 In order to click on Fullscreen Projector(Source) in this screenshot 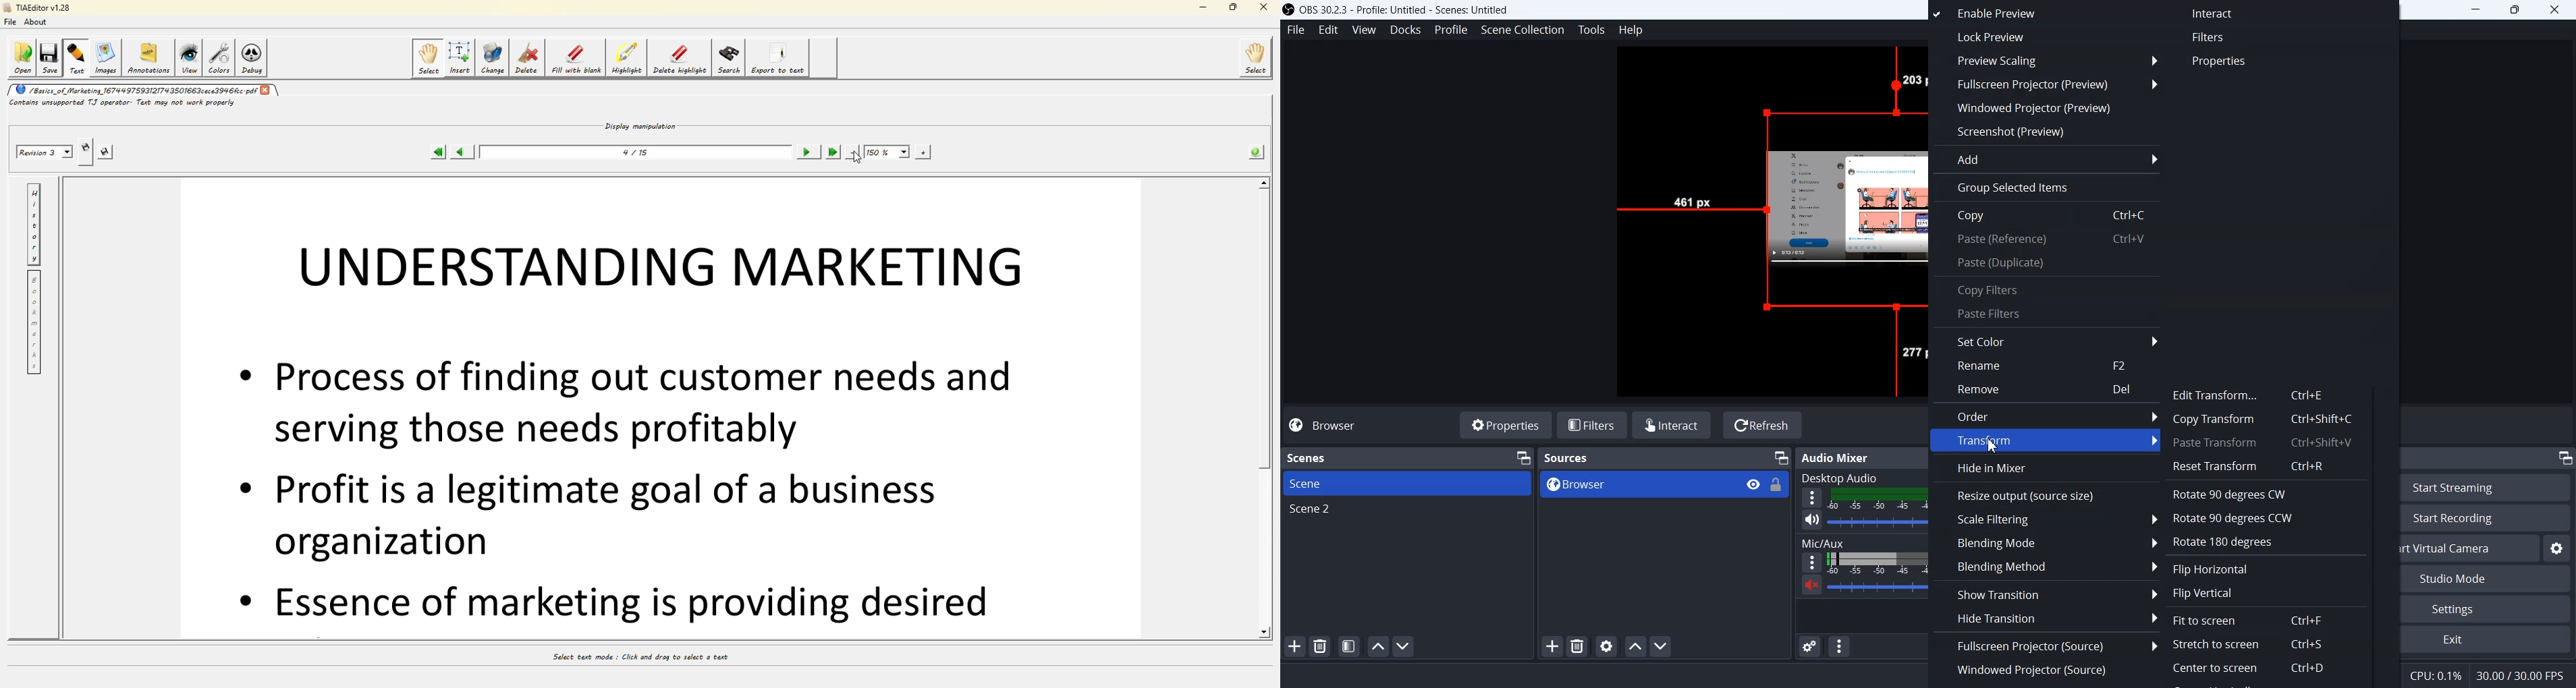, I will do `click(2046, 647)`.